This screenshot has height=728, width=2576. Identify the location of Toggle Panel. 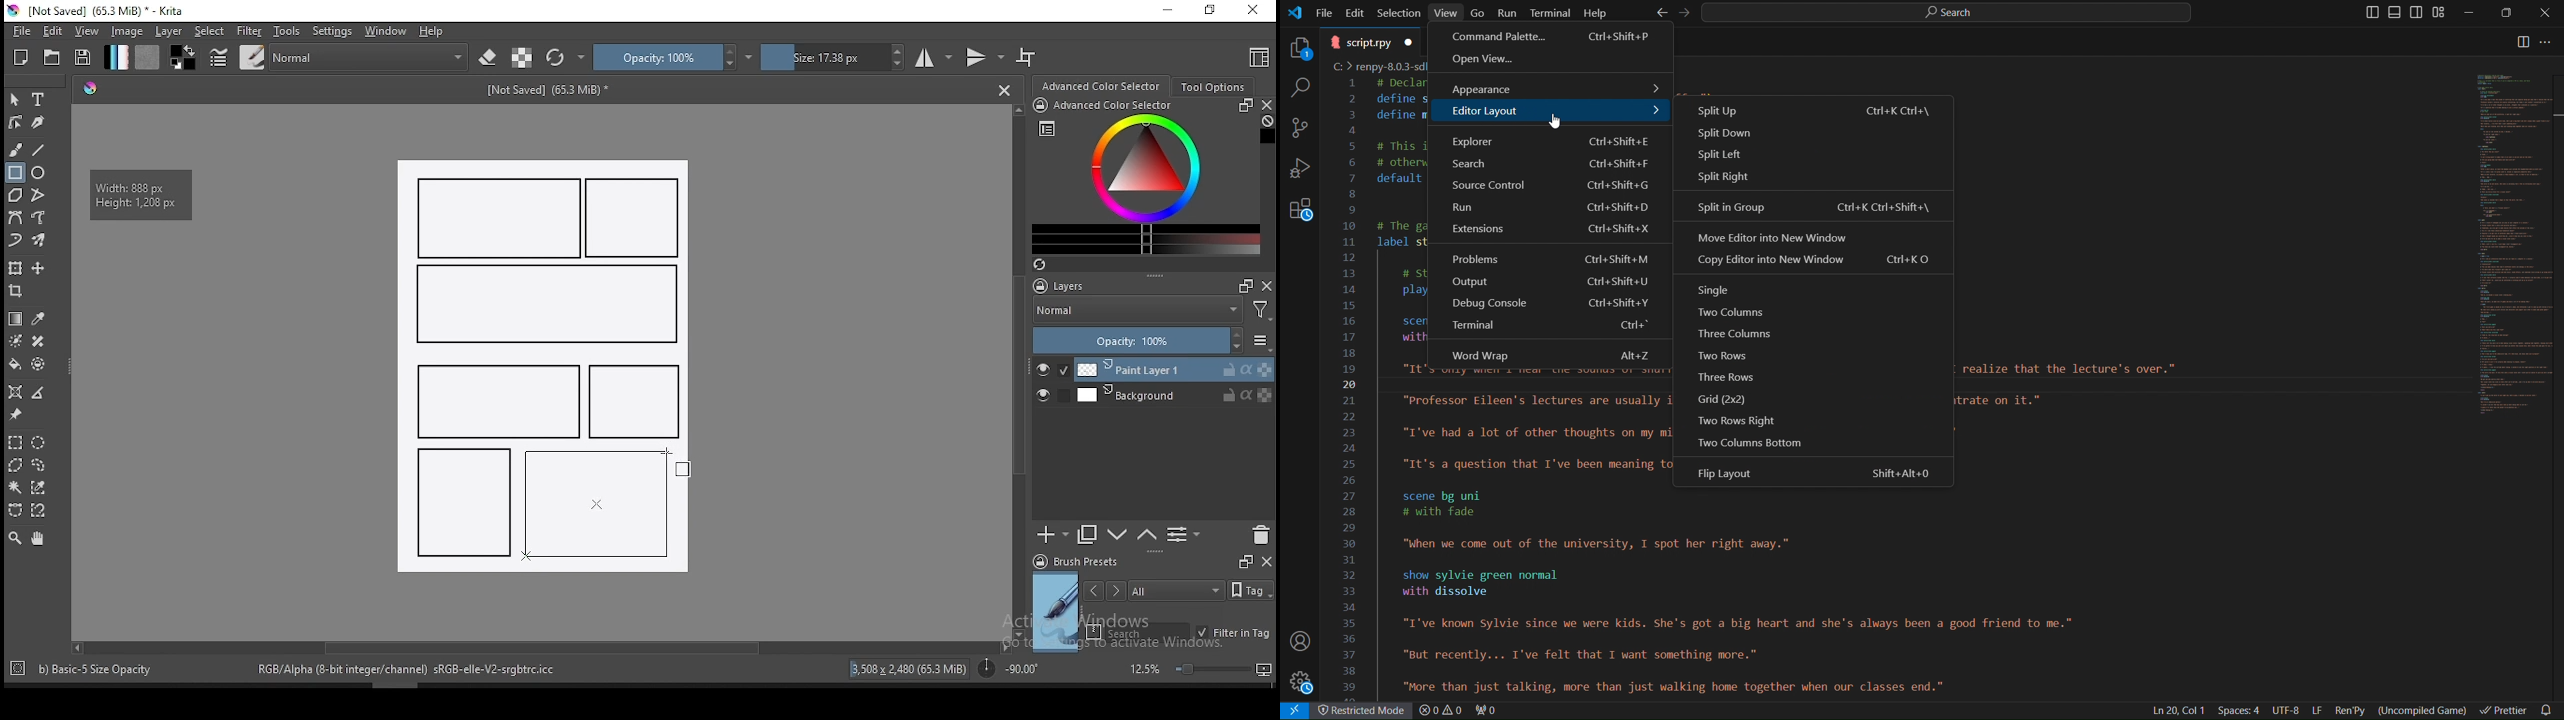
(2397, 13).